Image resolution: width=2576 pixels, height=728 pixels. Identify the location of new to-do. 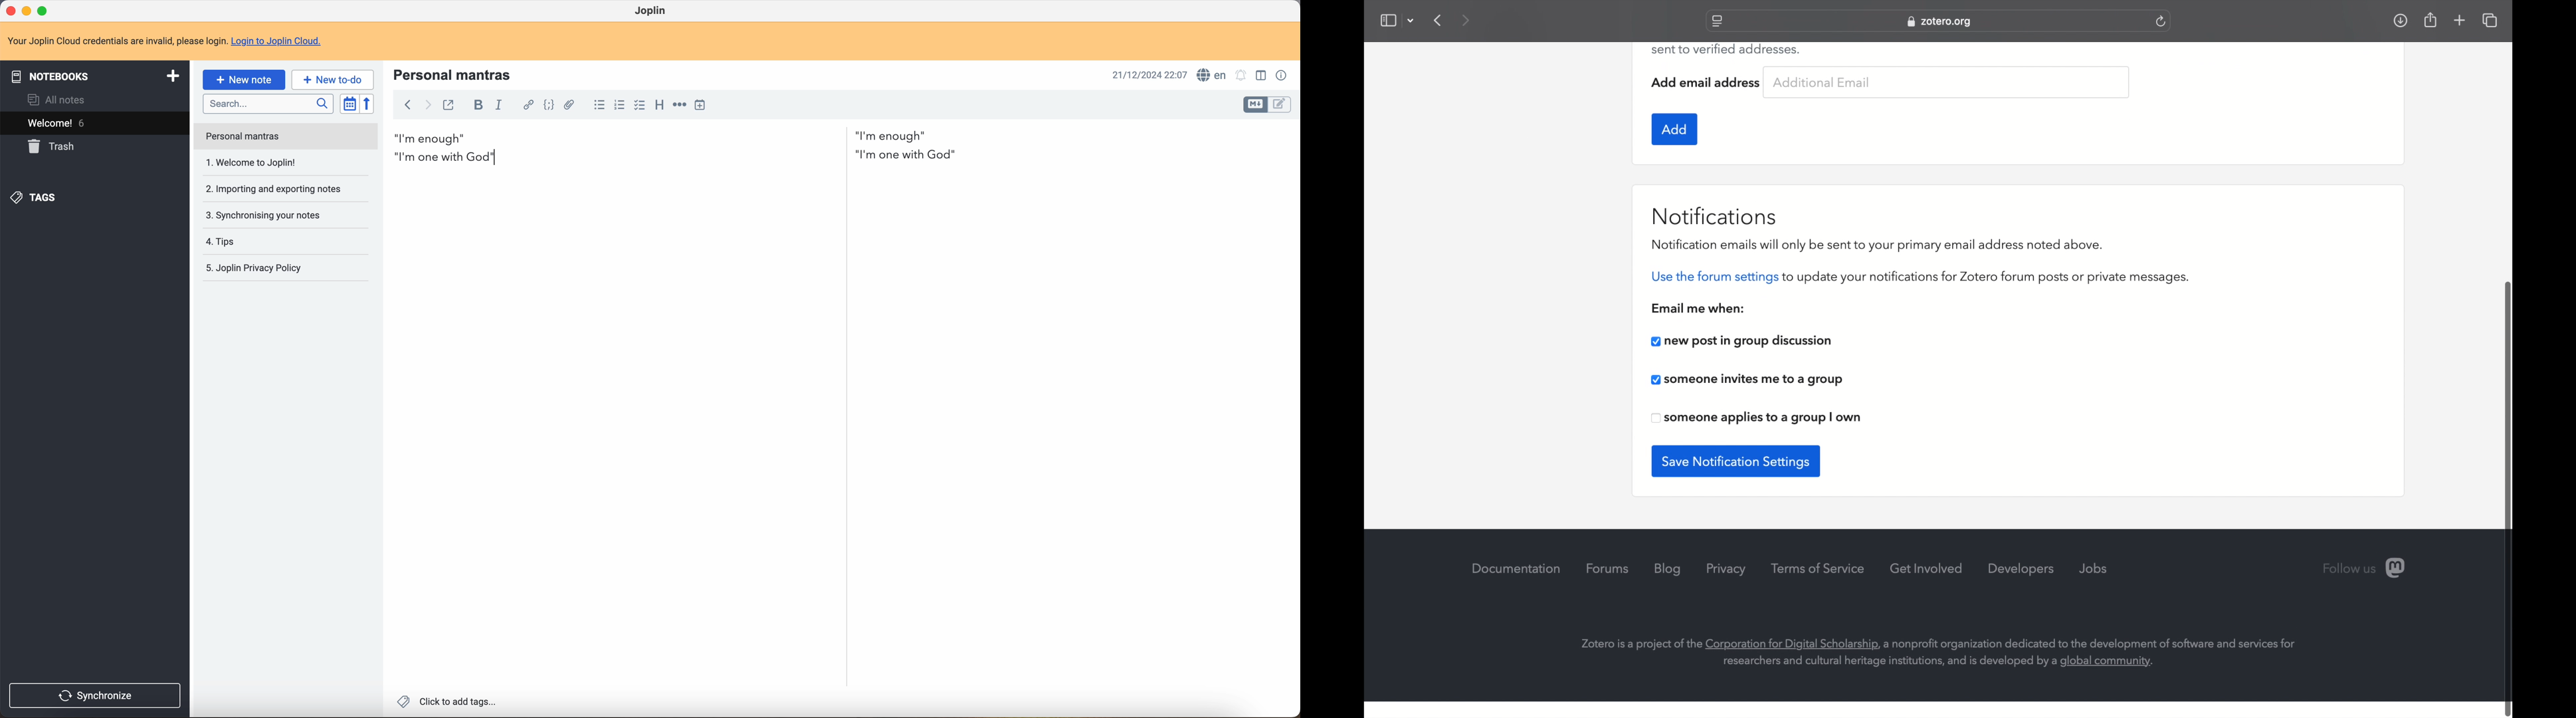
(332, 79).